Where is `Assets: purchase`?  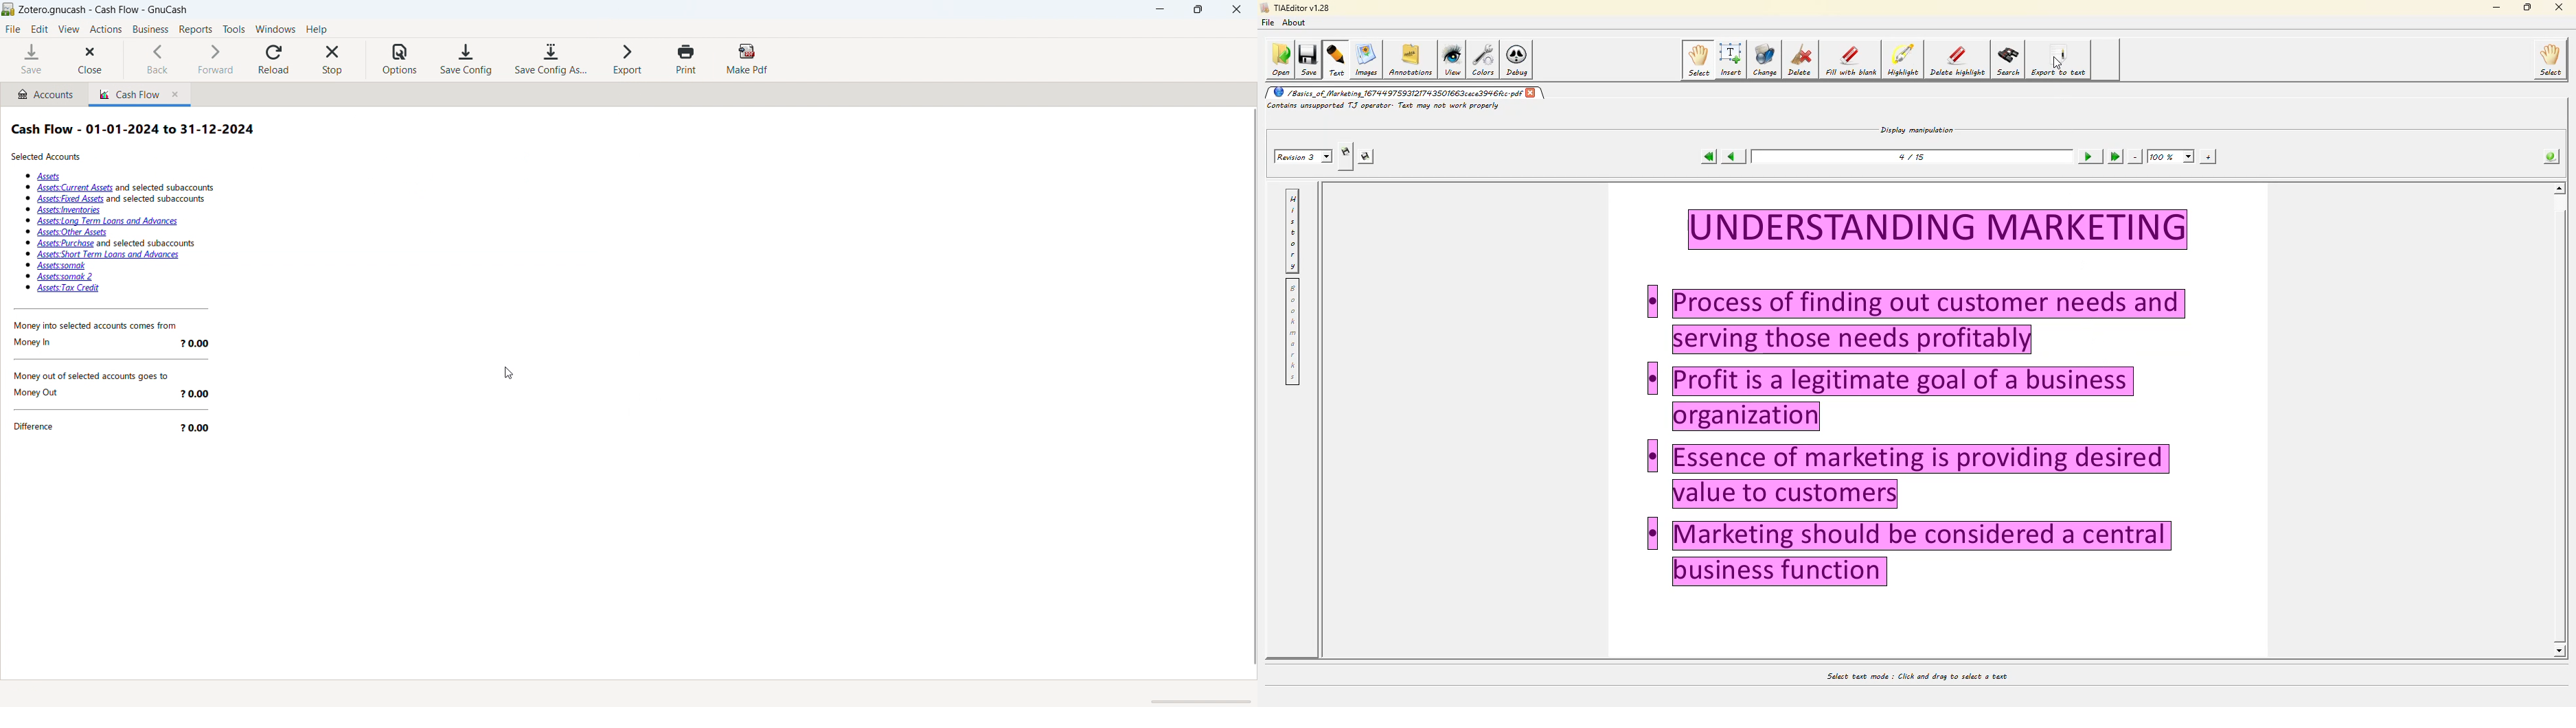
Assets: purchase is located at coordinates (115, 244).